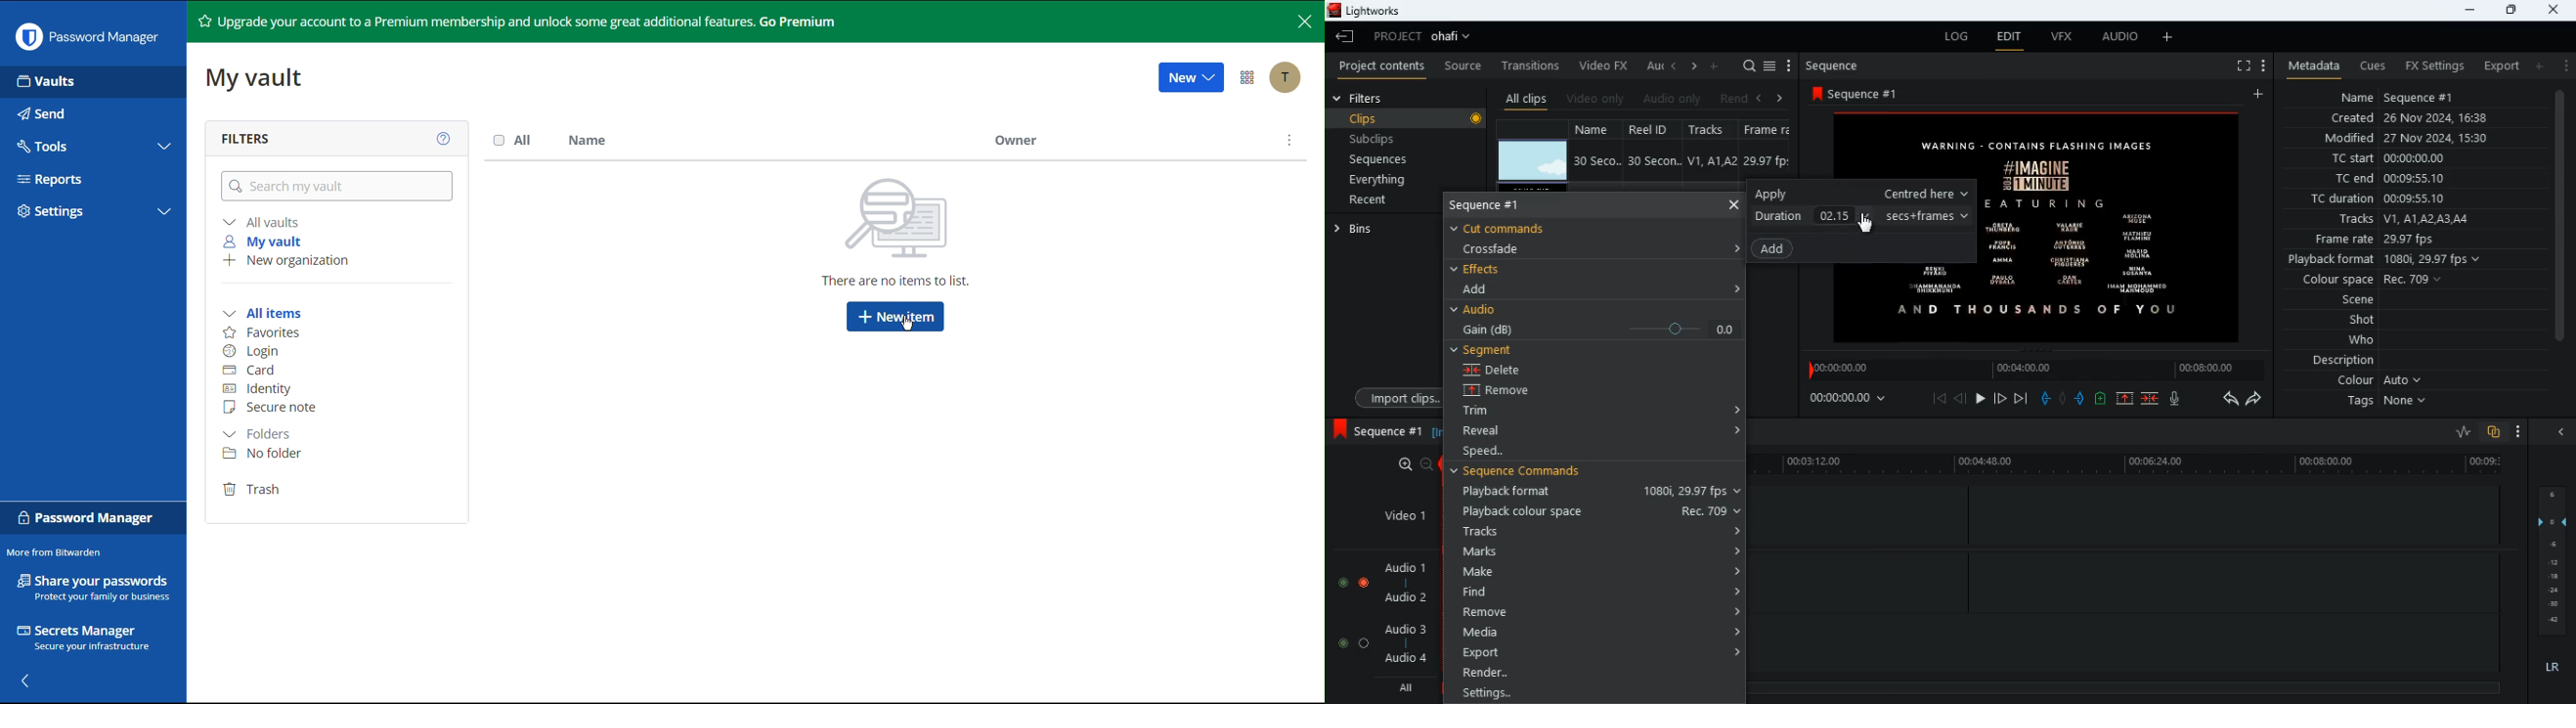 This screenshot has width=2576, height=728. What do you see at coordinates (2554, 670) in the screenshot?
I see `lr` at bounding box center [2554, 670].